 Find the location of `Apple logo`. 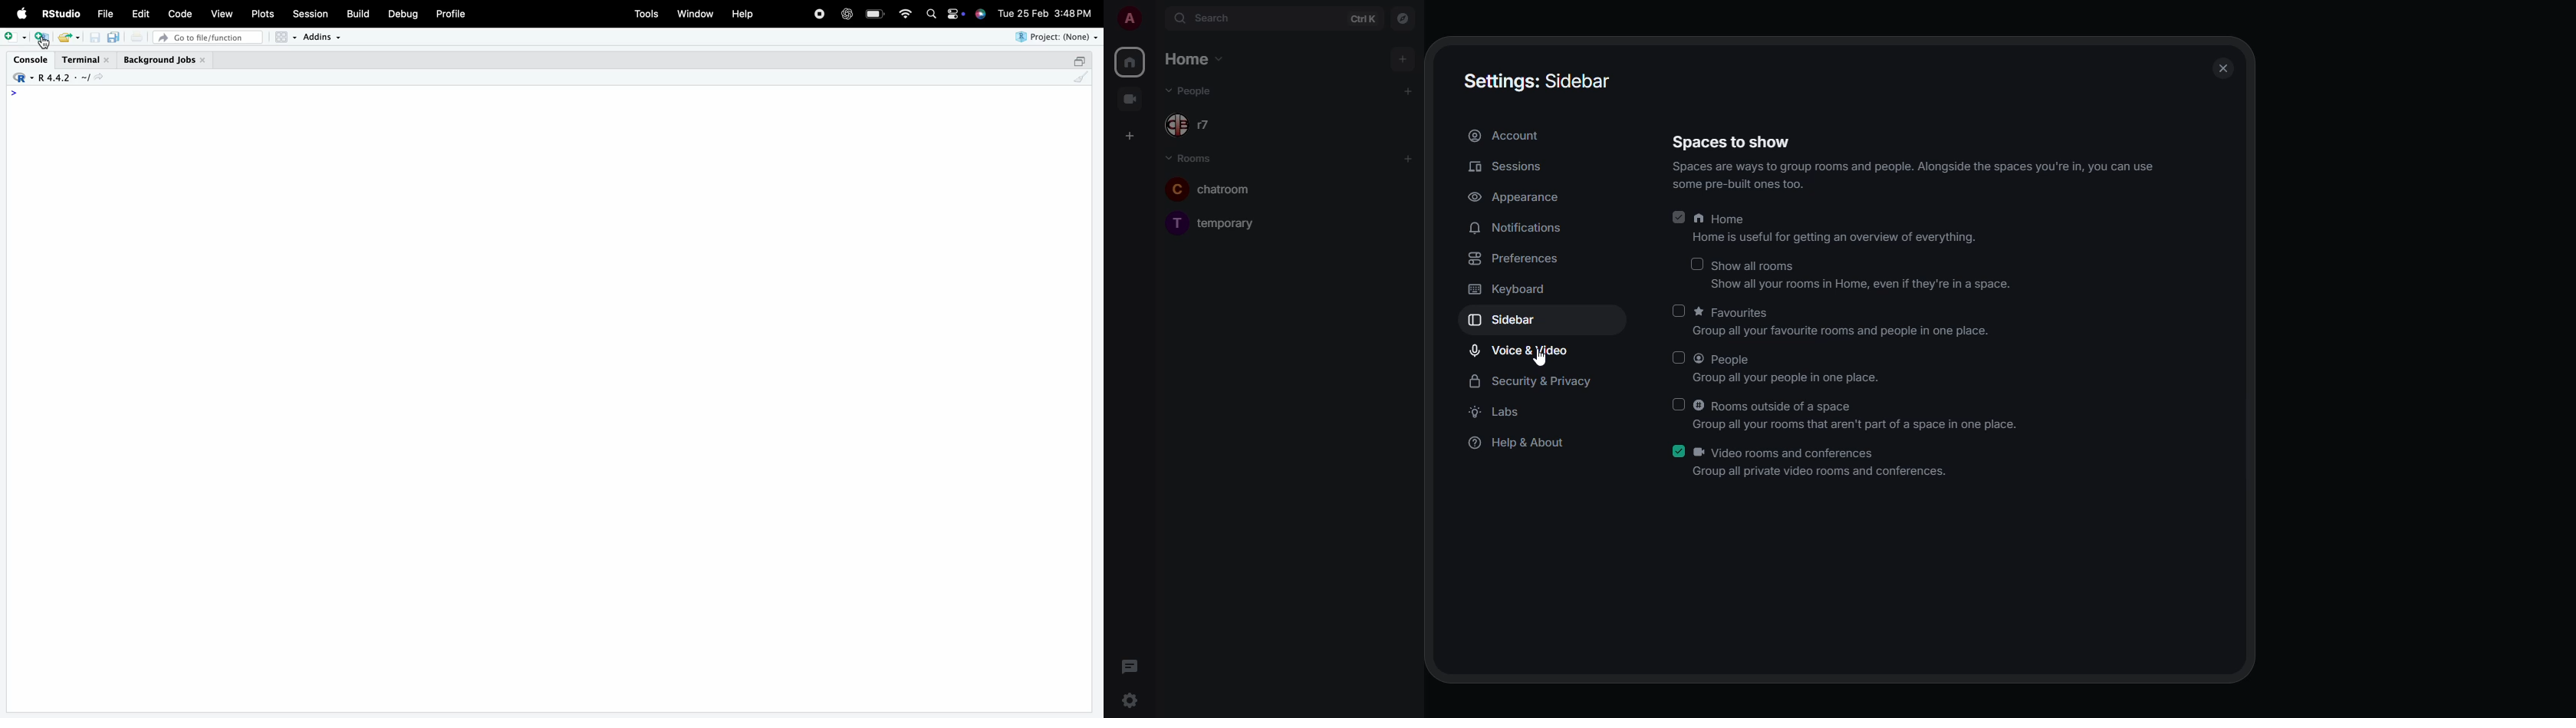

Apple logo is located at coordinates (22, 14).